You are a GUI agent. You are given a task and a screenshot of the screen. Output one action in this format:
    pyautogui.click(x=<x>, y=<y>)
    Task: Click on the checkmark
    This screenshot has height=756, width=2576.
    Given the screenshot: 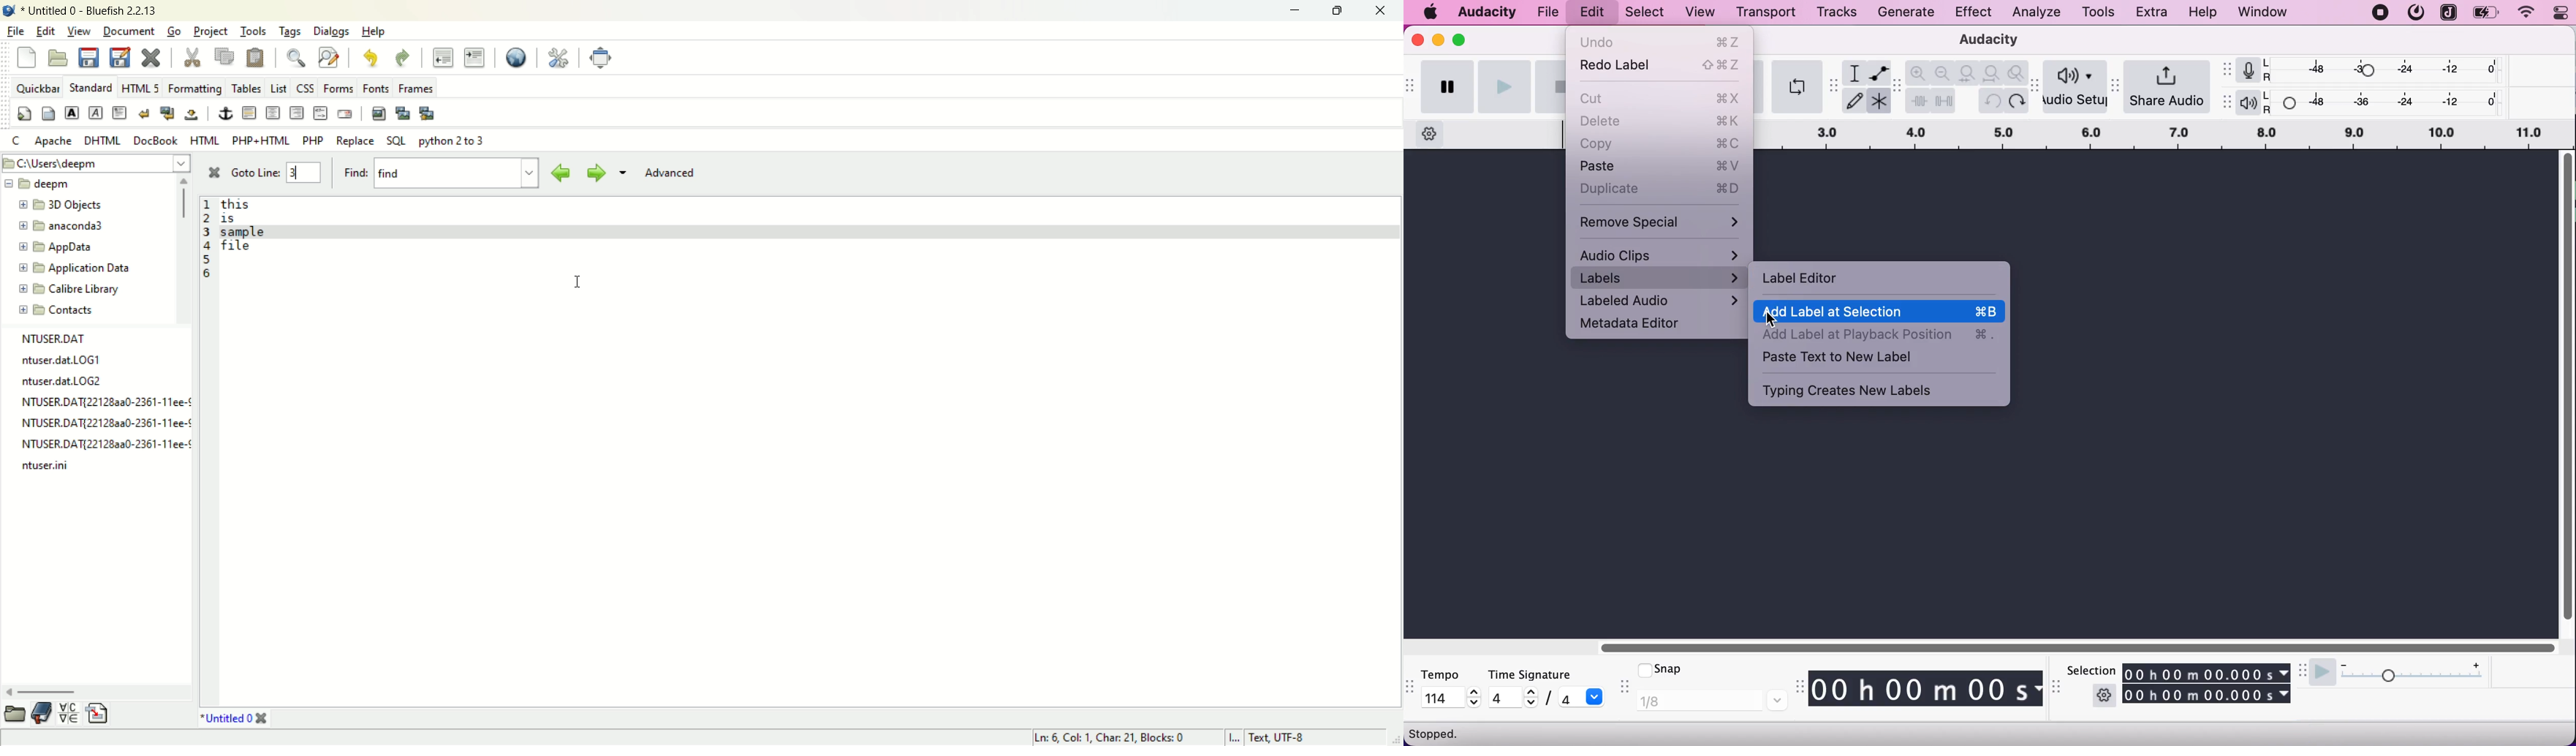 What is the action you would take?
    pyautogui.click(x=1643, y=669)
    